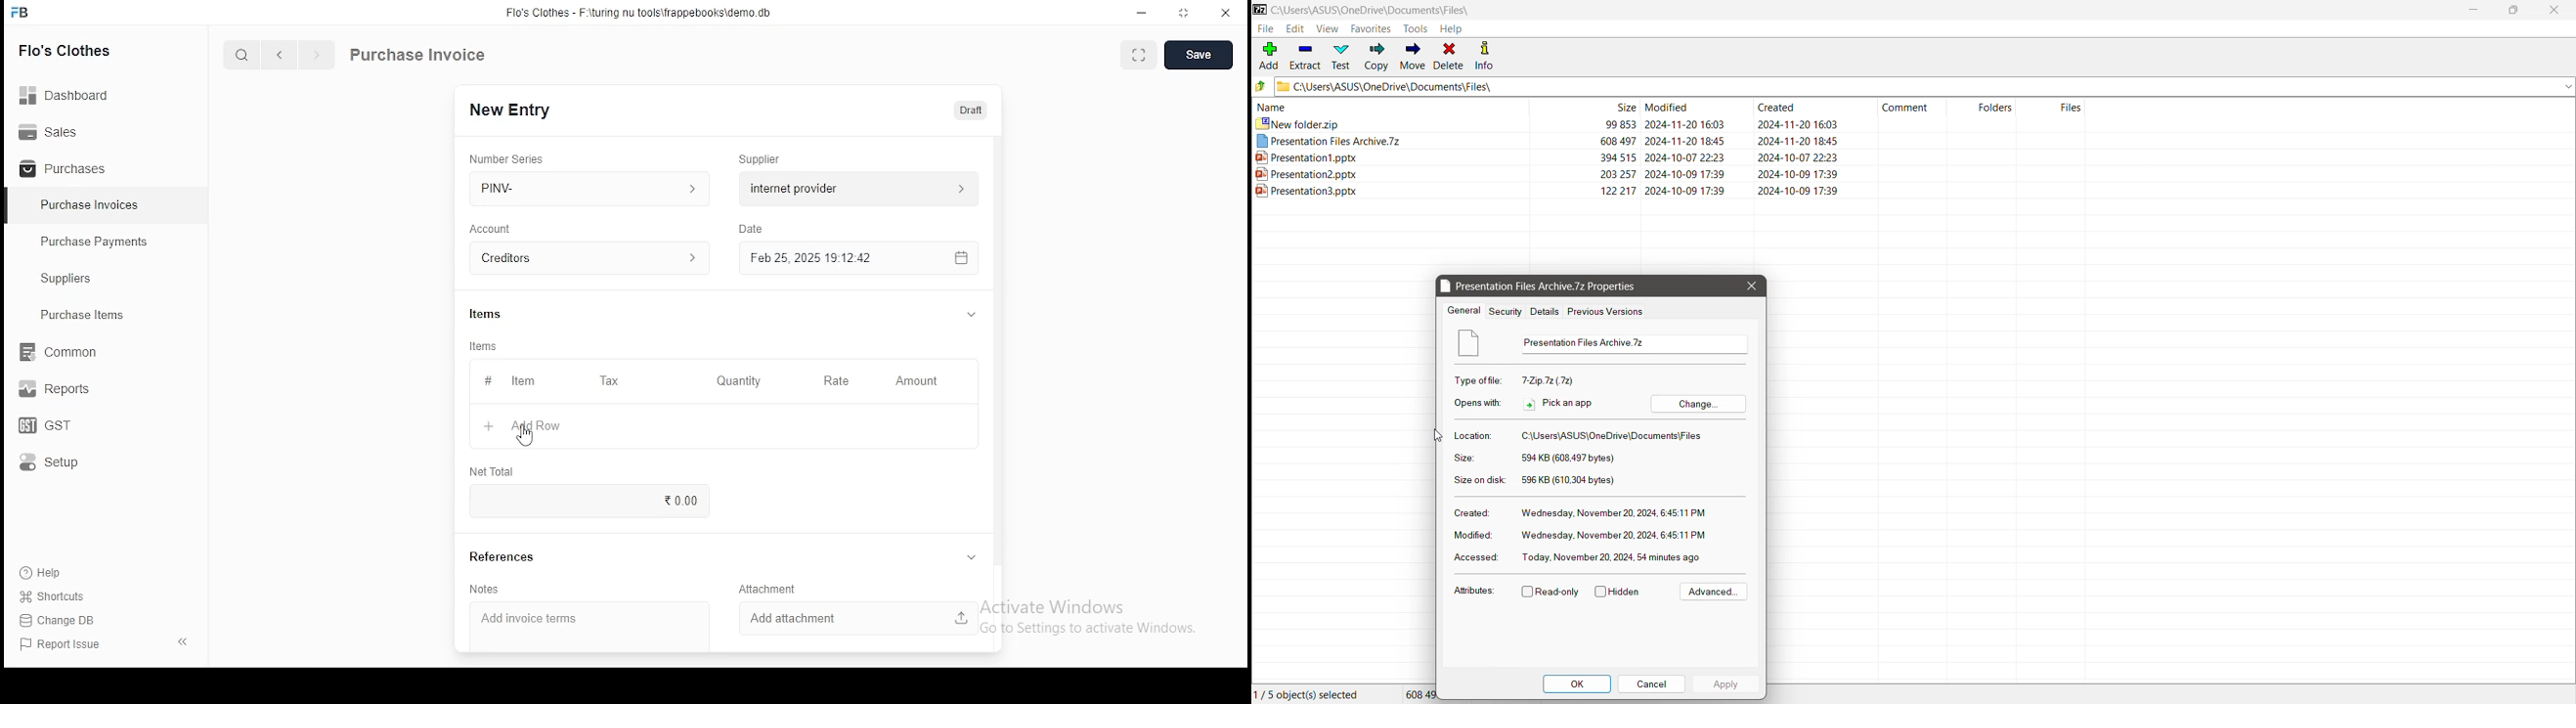 The width and height of the screenshot is (2576, 728). What do you see at coordinates (64, 621) in the screenshot?
I see `Change DB` at bounding box center [64, 621].